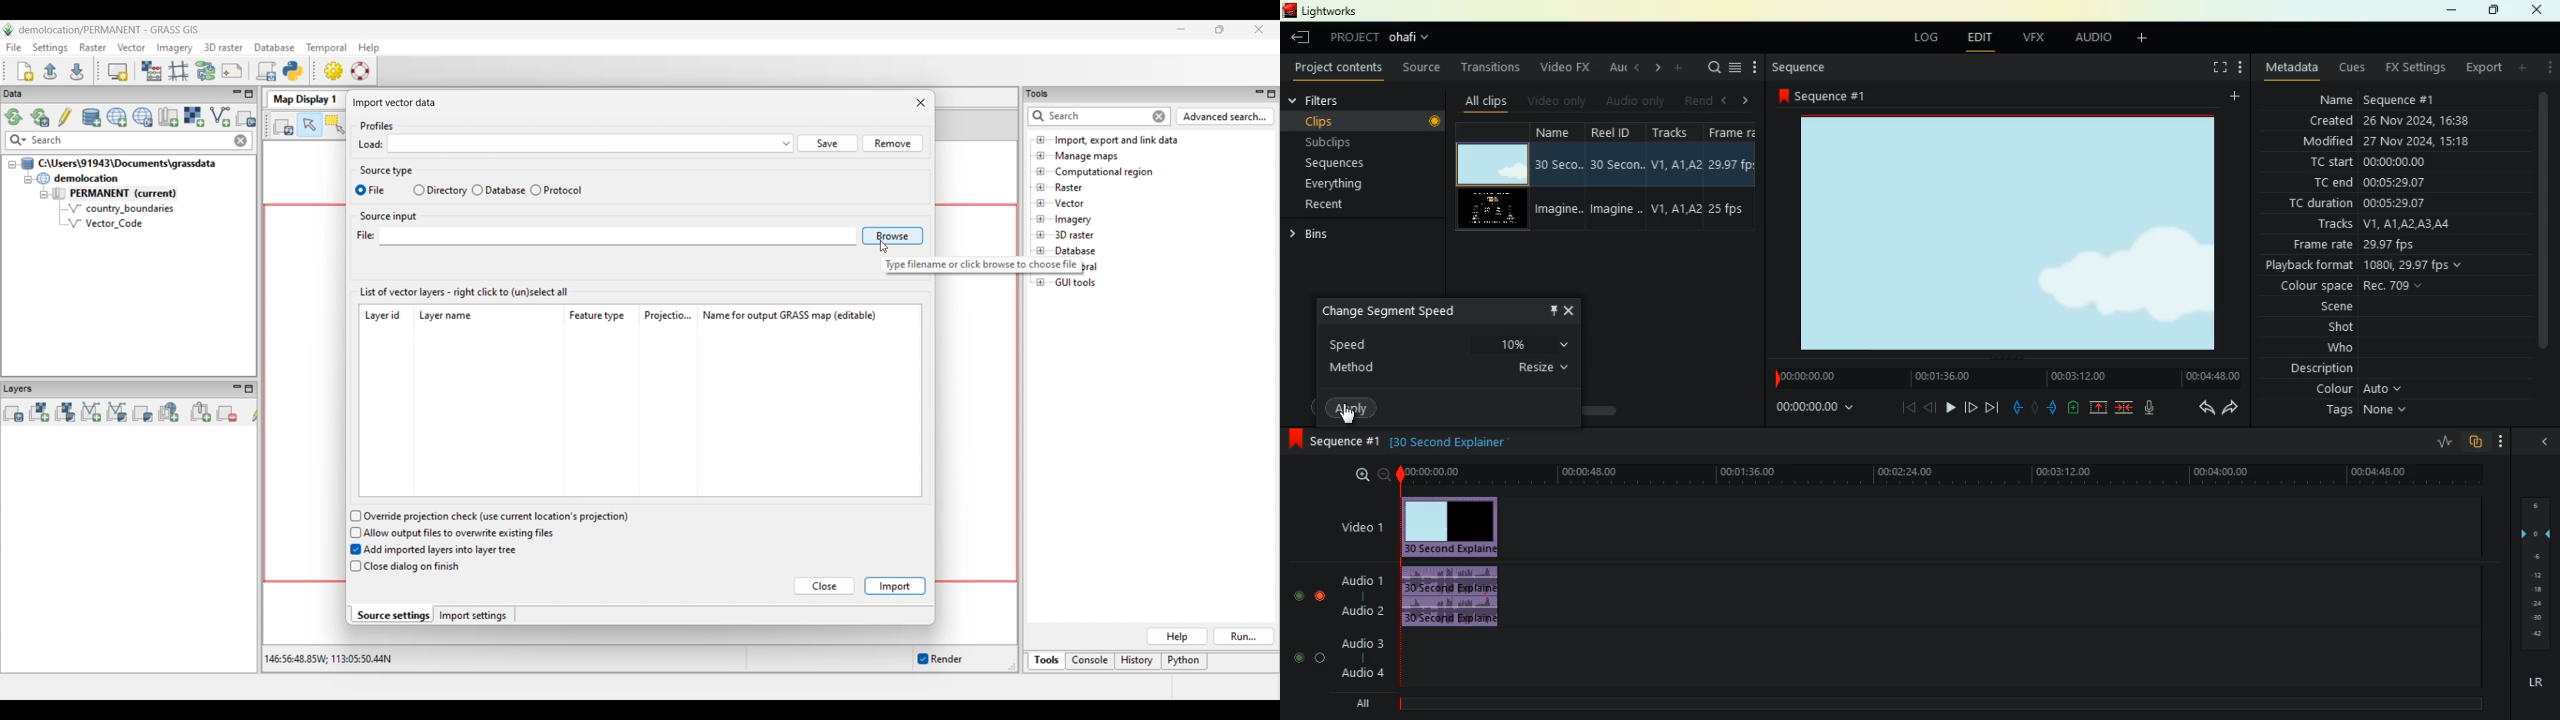  Describe the element at coordinates (1533, 344) in the screenshot. I see `new speed` at that location.